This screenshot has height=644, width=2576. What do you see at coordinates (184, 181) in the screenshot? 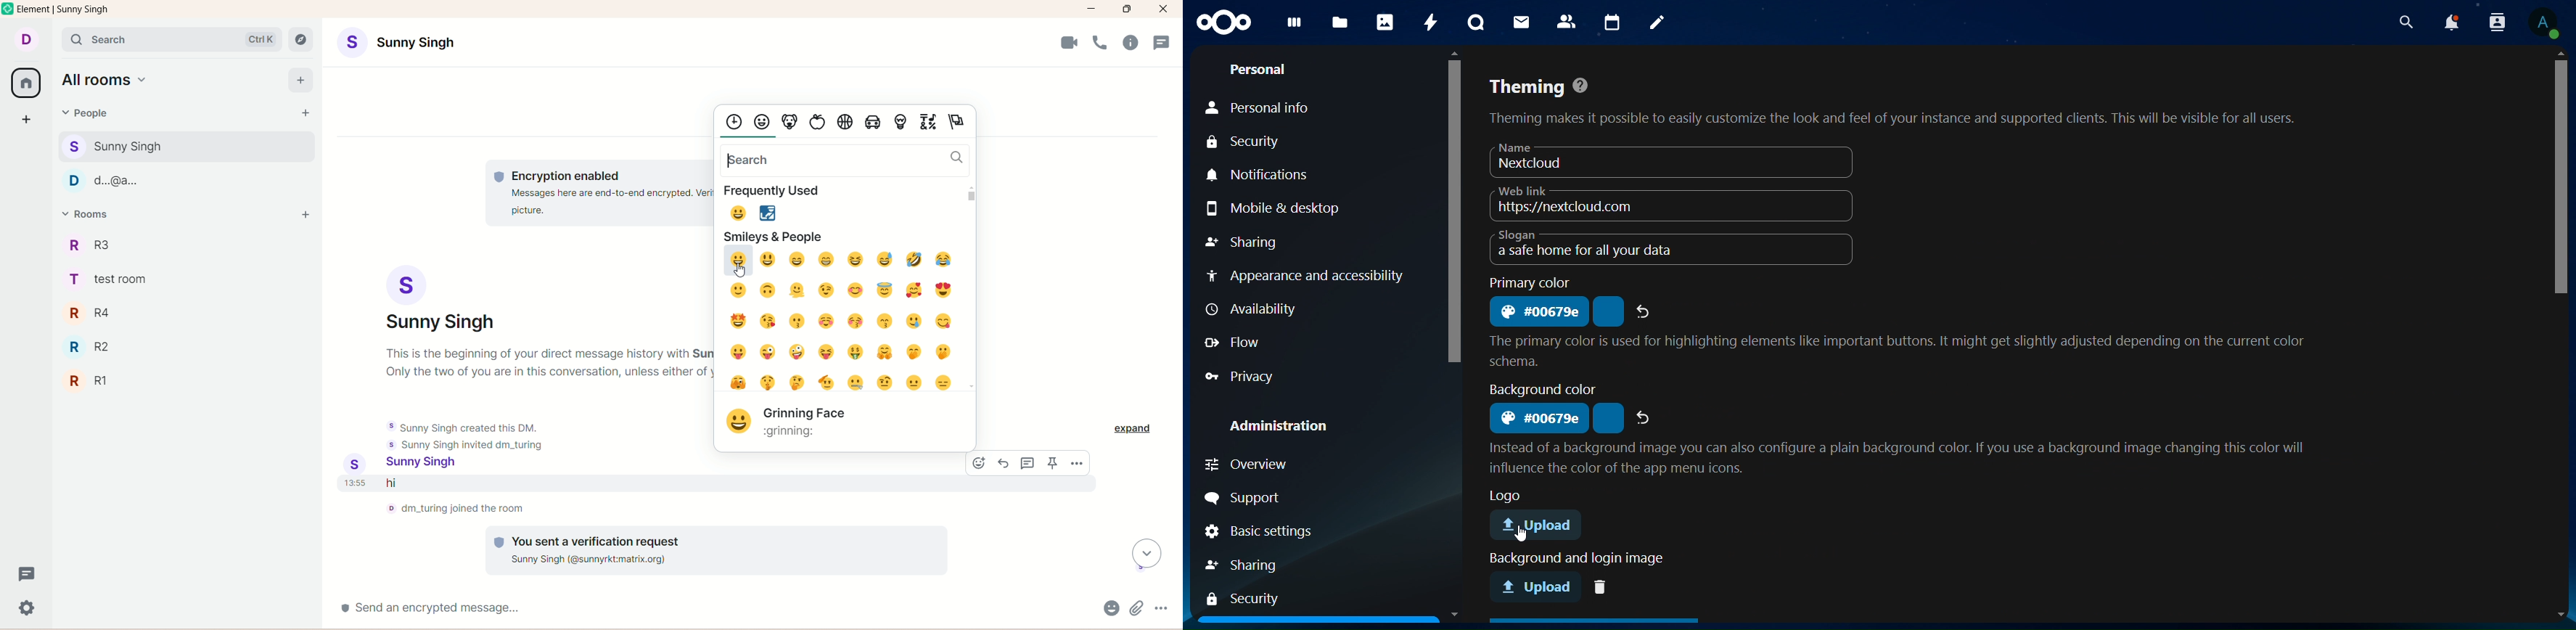
I see `d...@a... chat` at bounding box center [184, 181].